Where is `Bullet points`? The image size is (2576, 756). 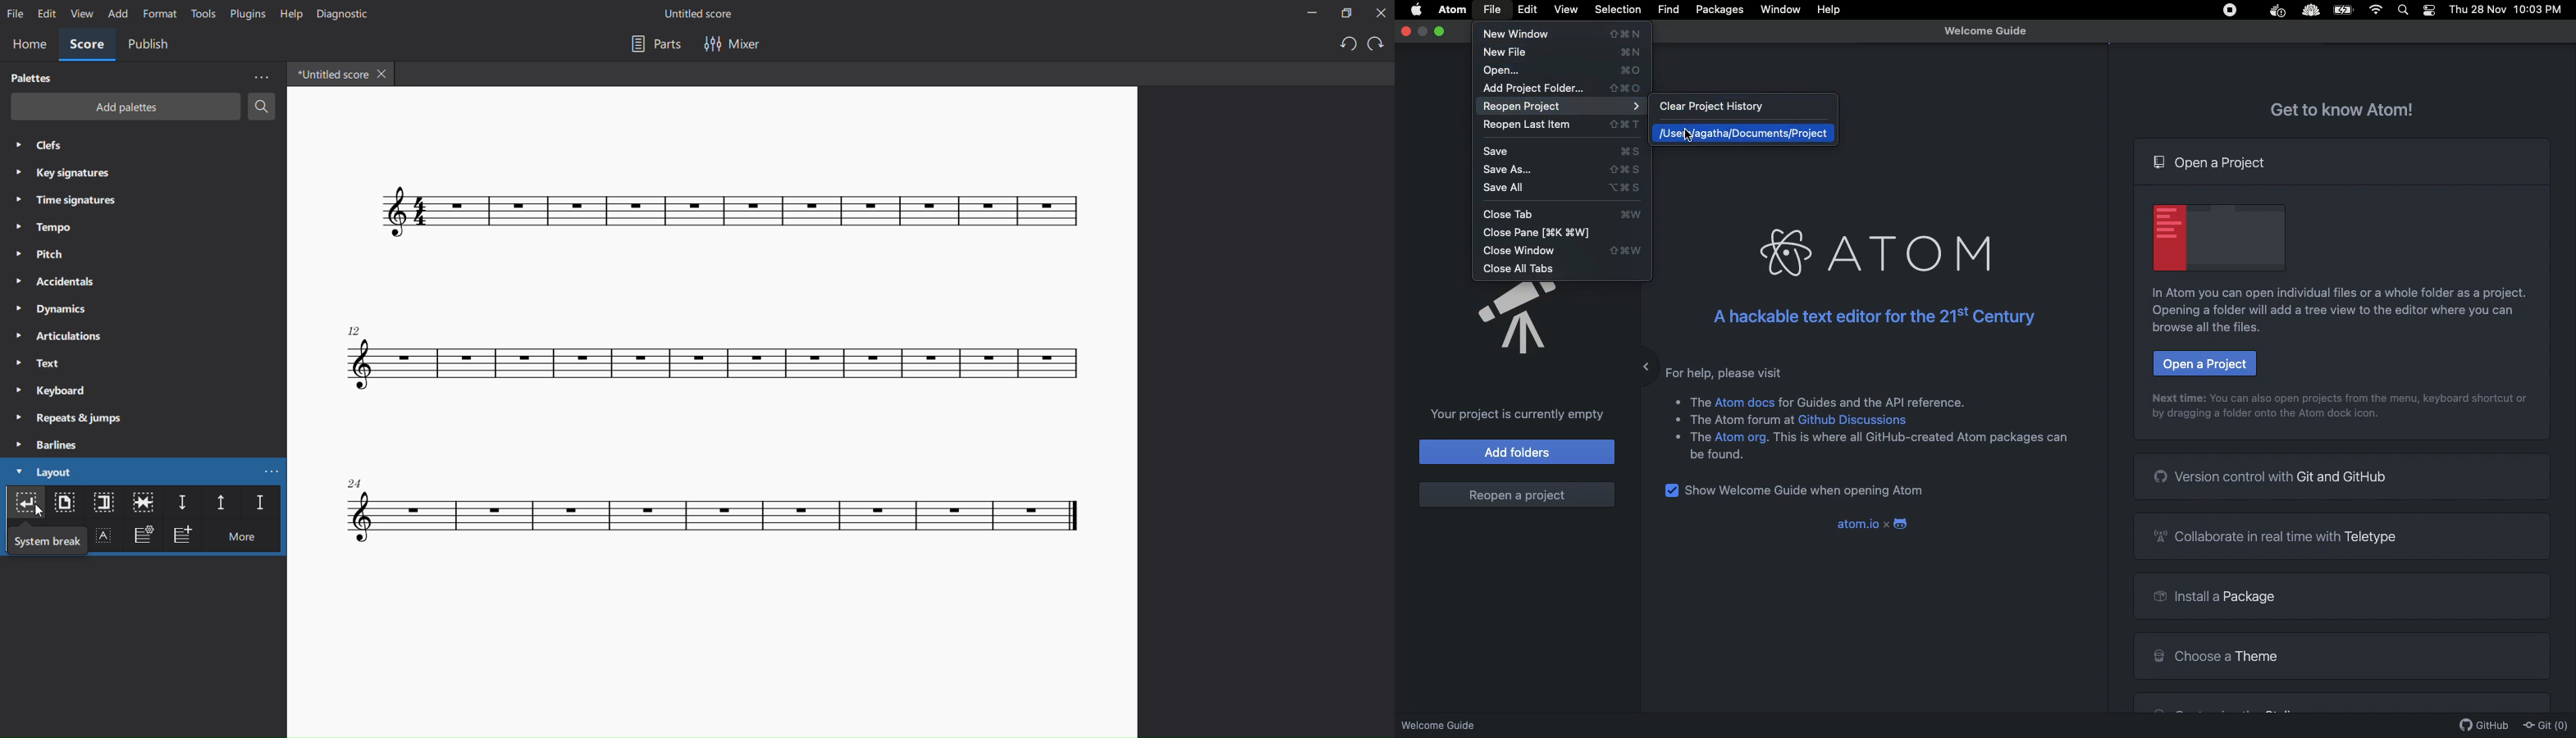
Bullet points is located at coordinates (1676, 418).